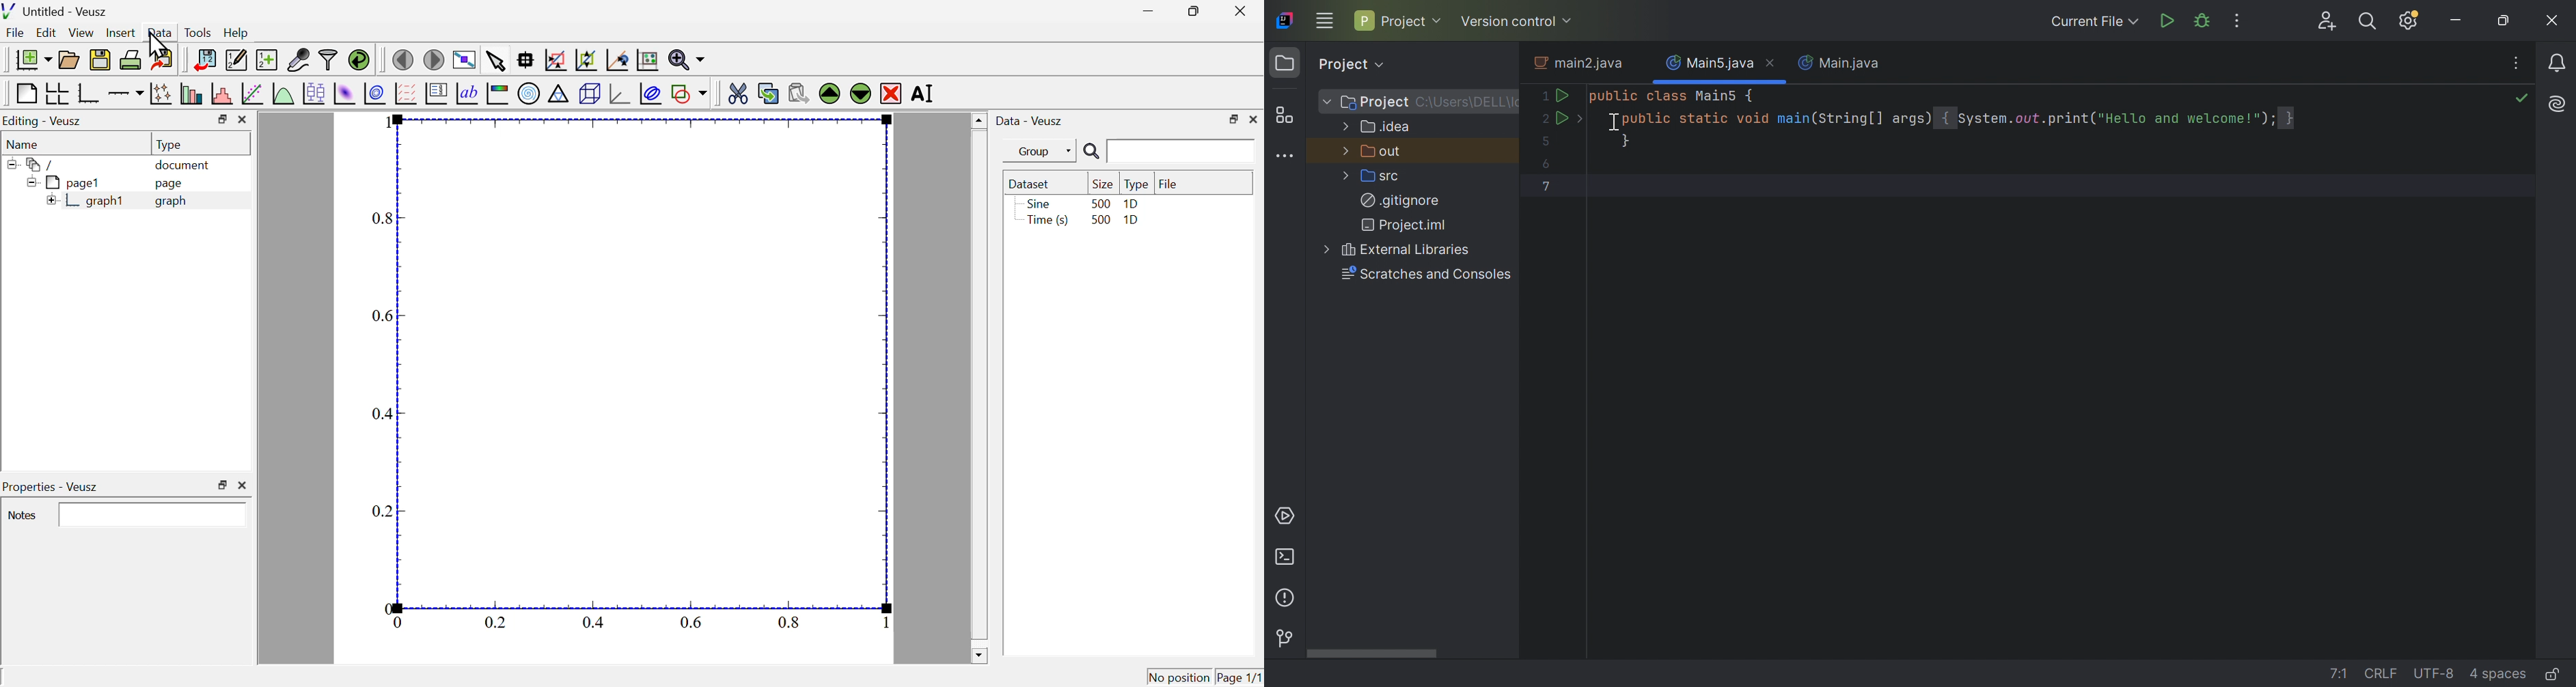  Describe the element at coordinates (246, 484) in the screenshot. I see `close` at that location.